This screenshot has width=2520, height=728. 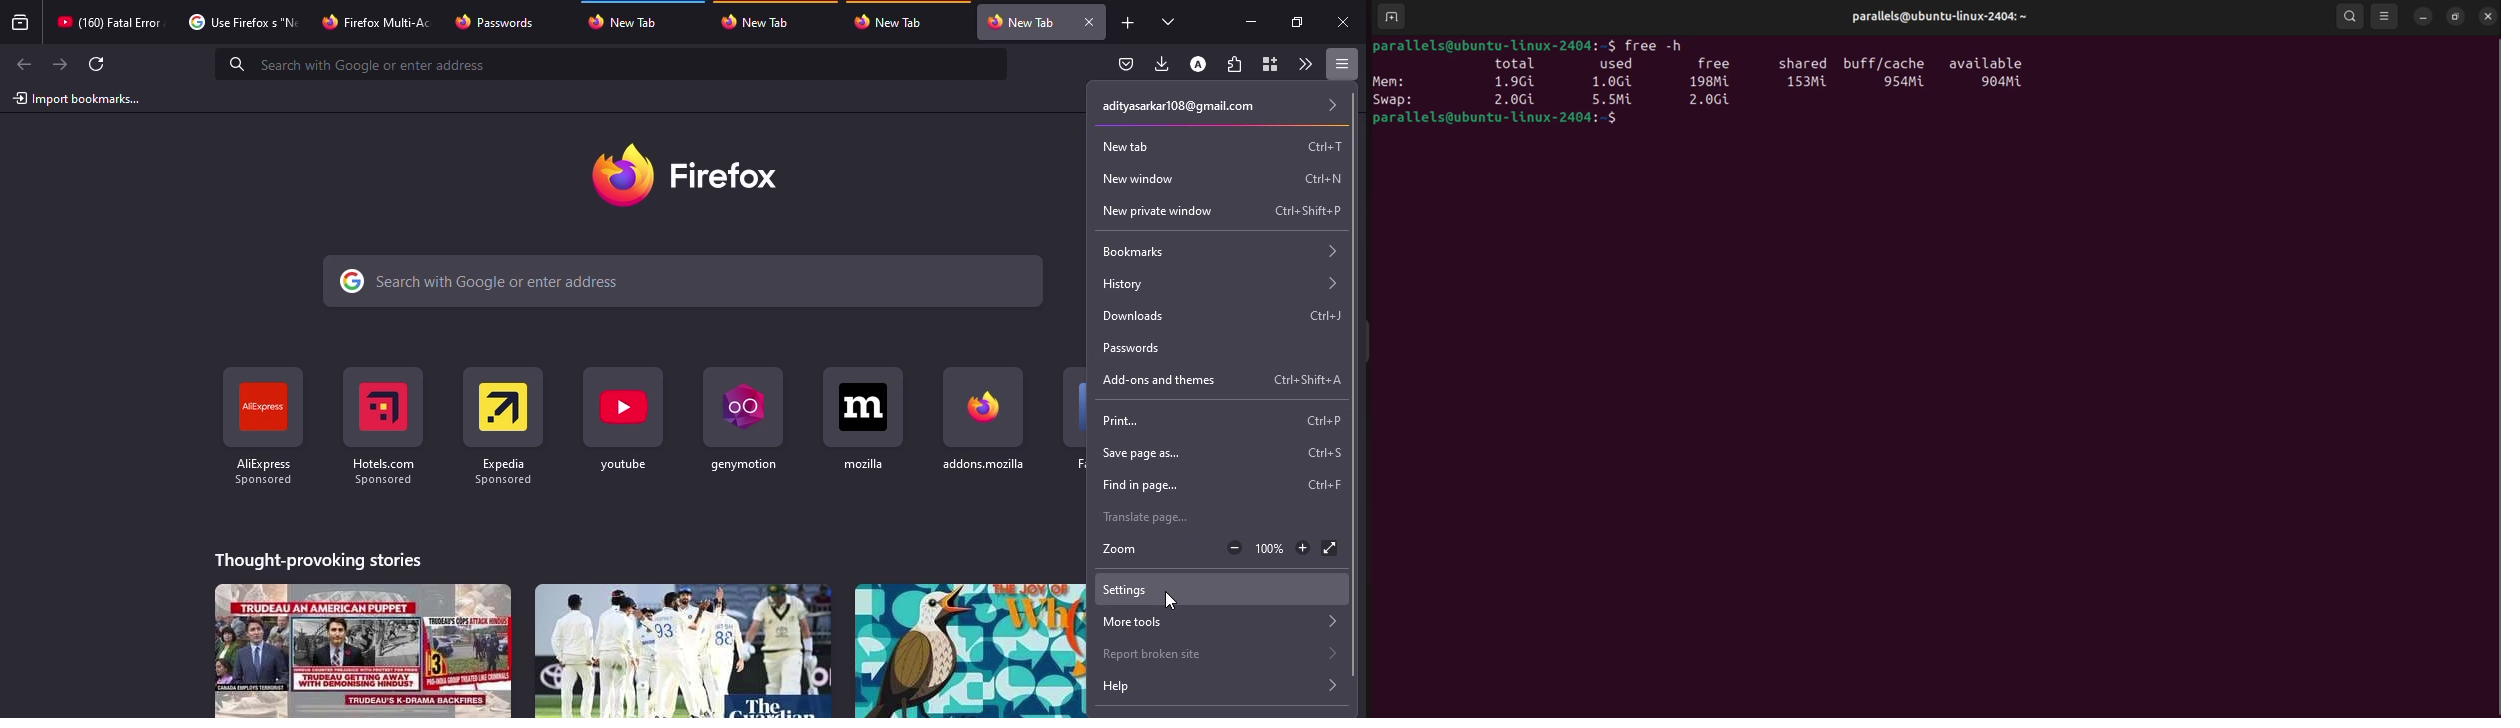 I want to click on 904 Mi, so click(x=2002, y=83).